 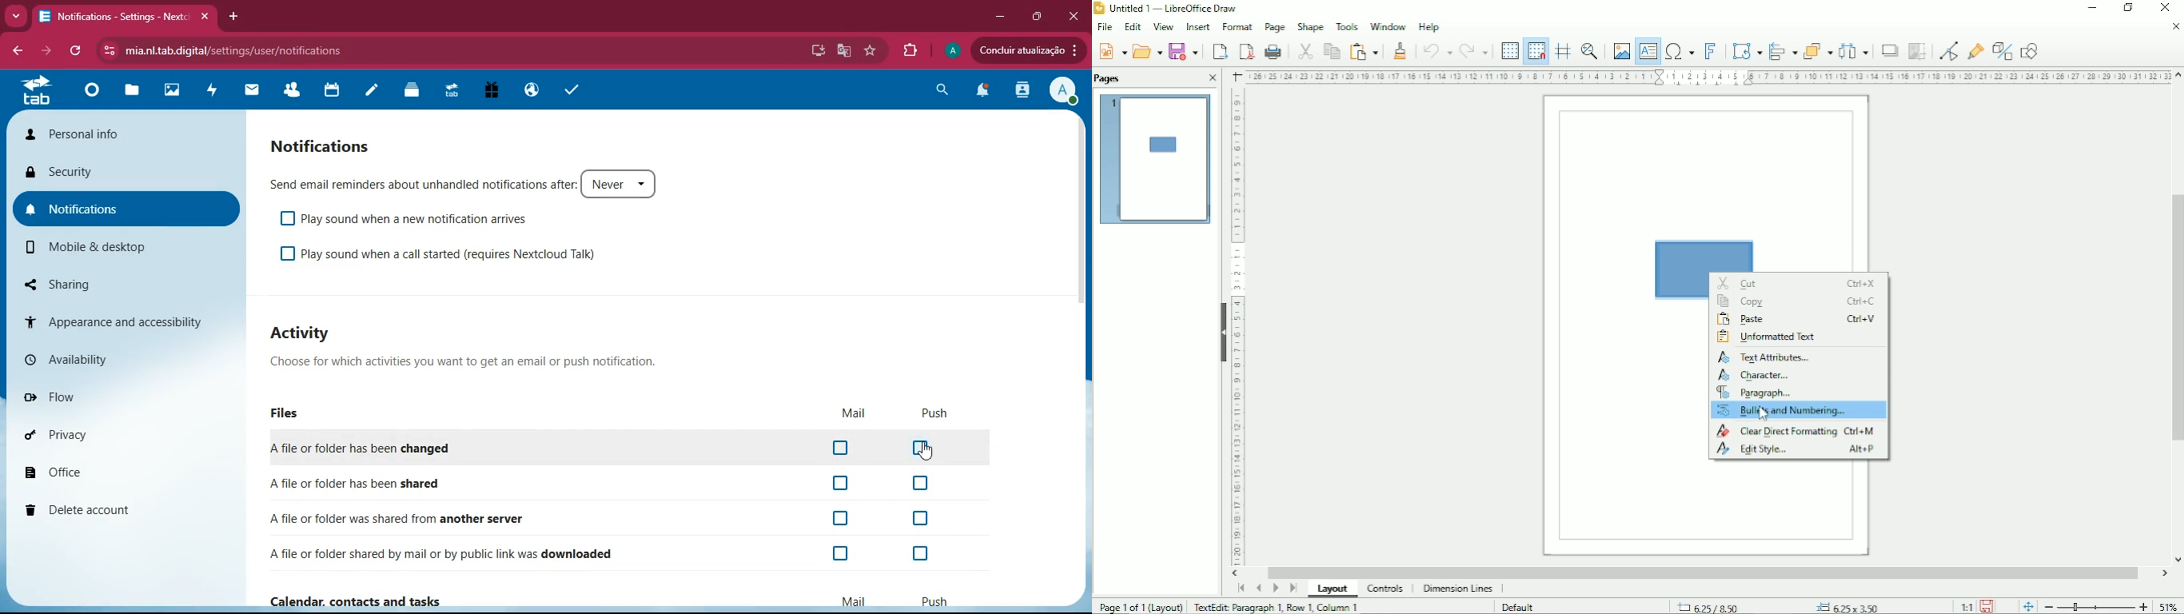 What do you see at coordinates (1817, 49) in the screenshot?
I see `Arrange` at bounding box center [1817, 49].